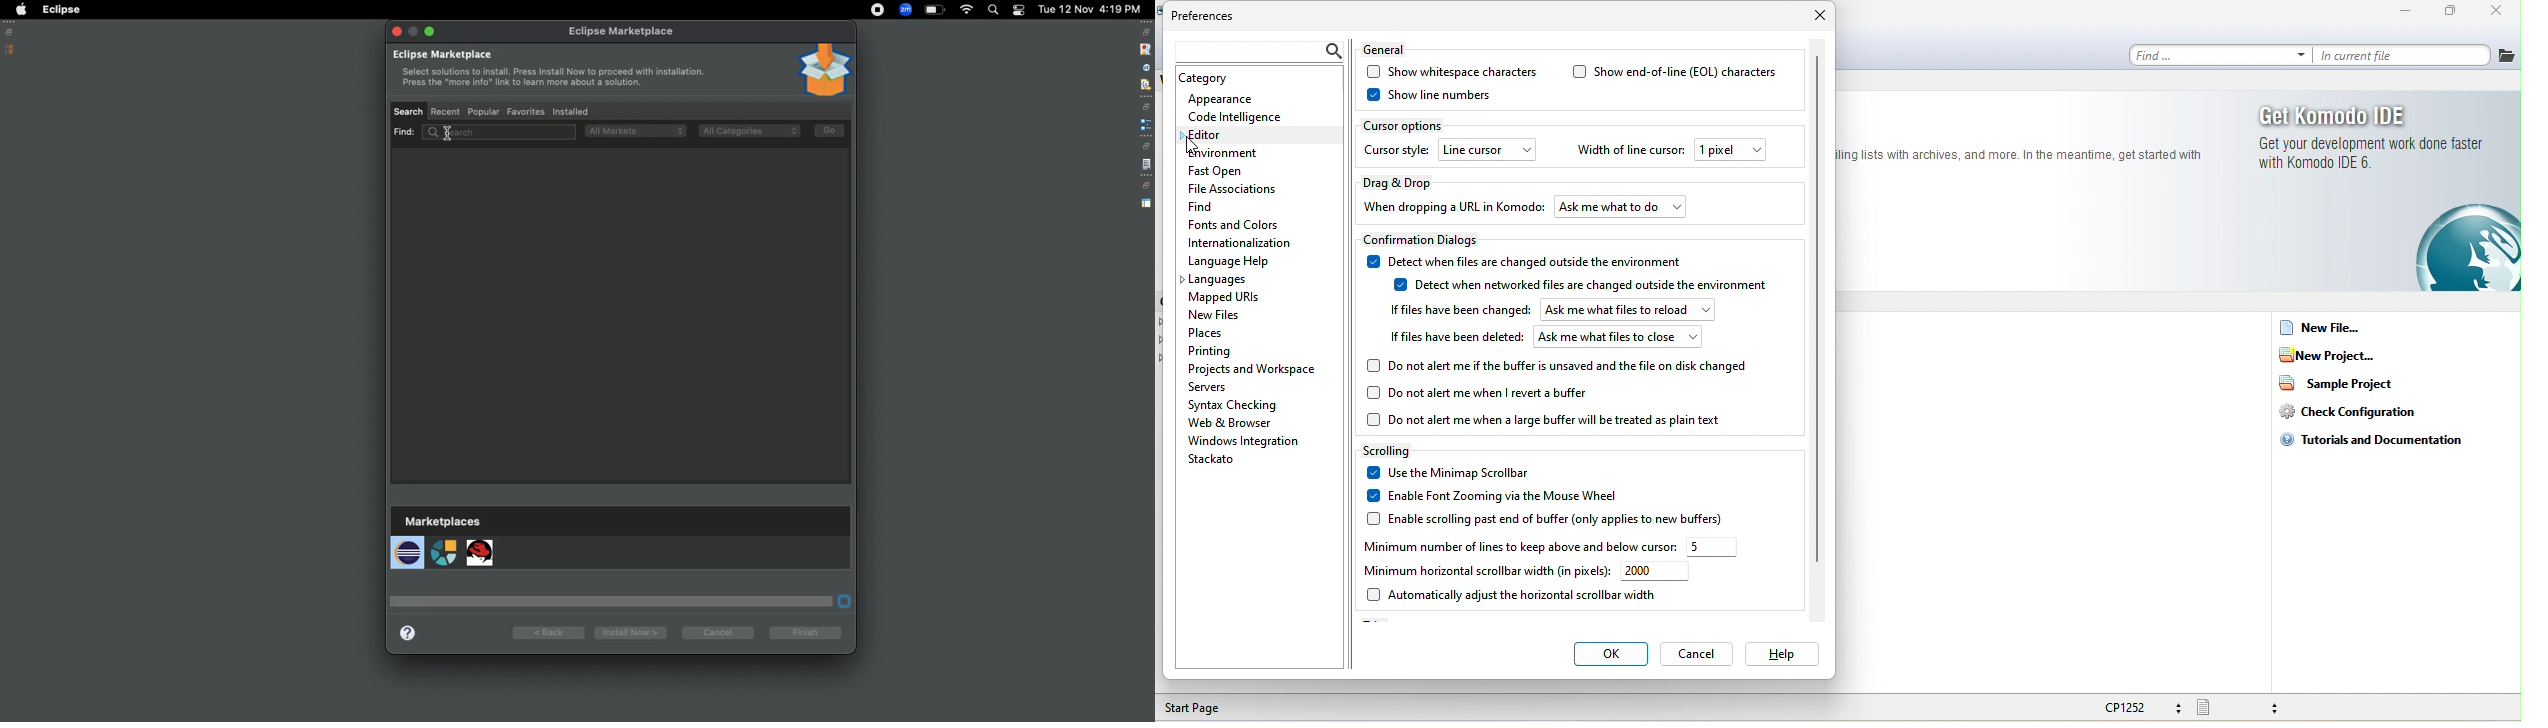 The width and height of the screenshot is (2548, 728). I want to click on restore, so click(1146, 186).